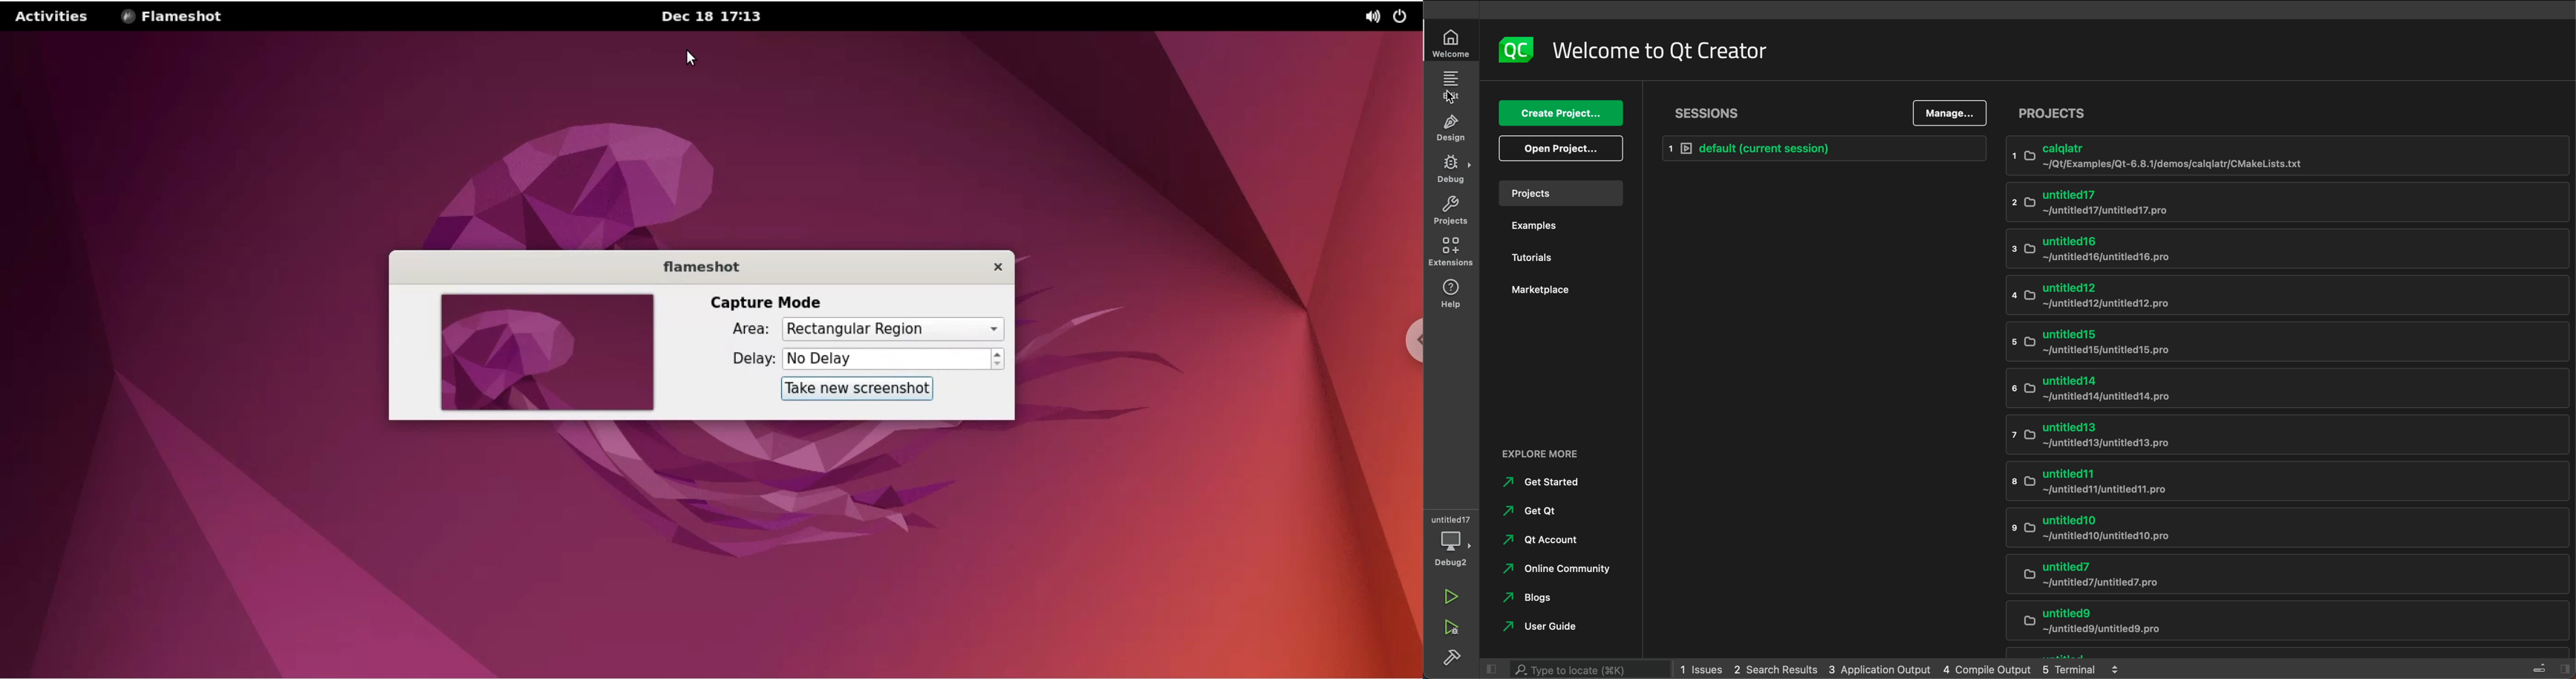 The image size is (2576, 700). I want to click on create, so click(1562, 113).